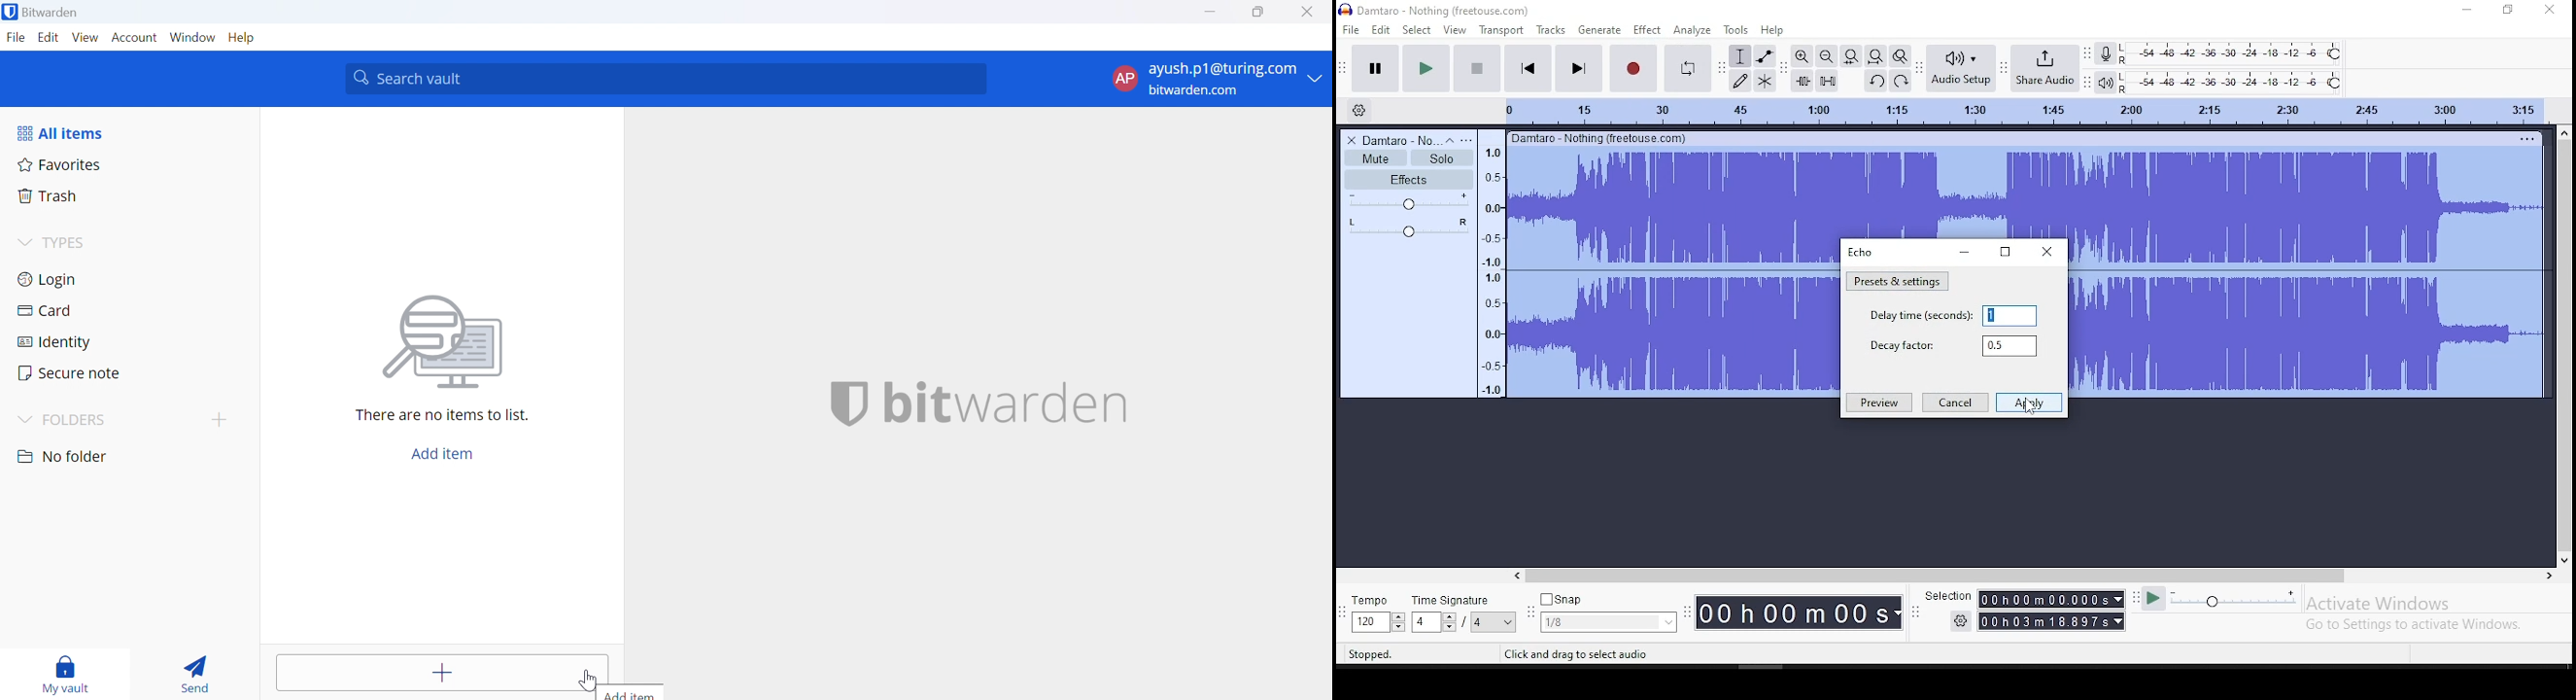  Describe the element at coordinates (2528, 136) in the screenshot. I see `` at that location.